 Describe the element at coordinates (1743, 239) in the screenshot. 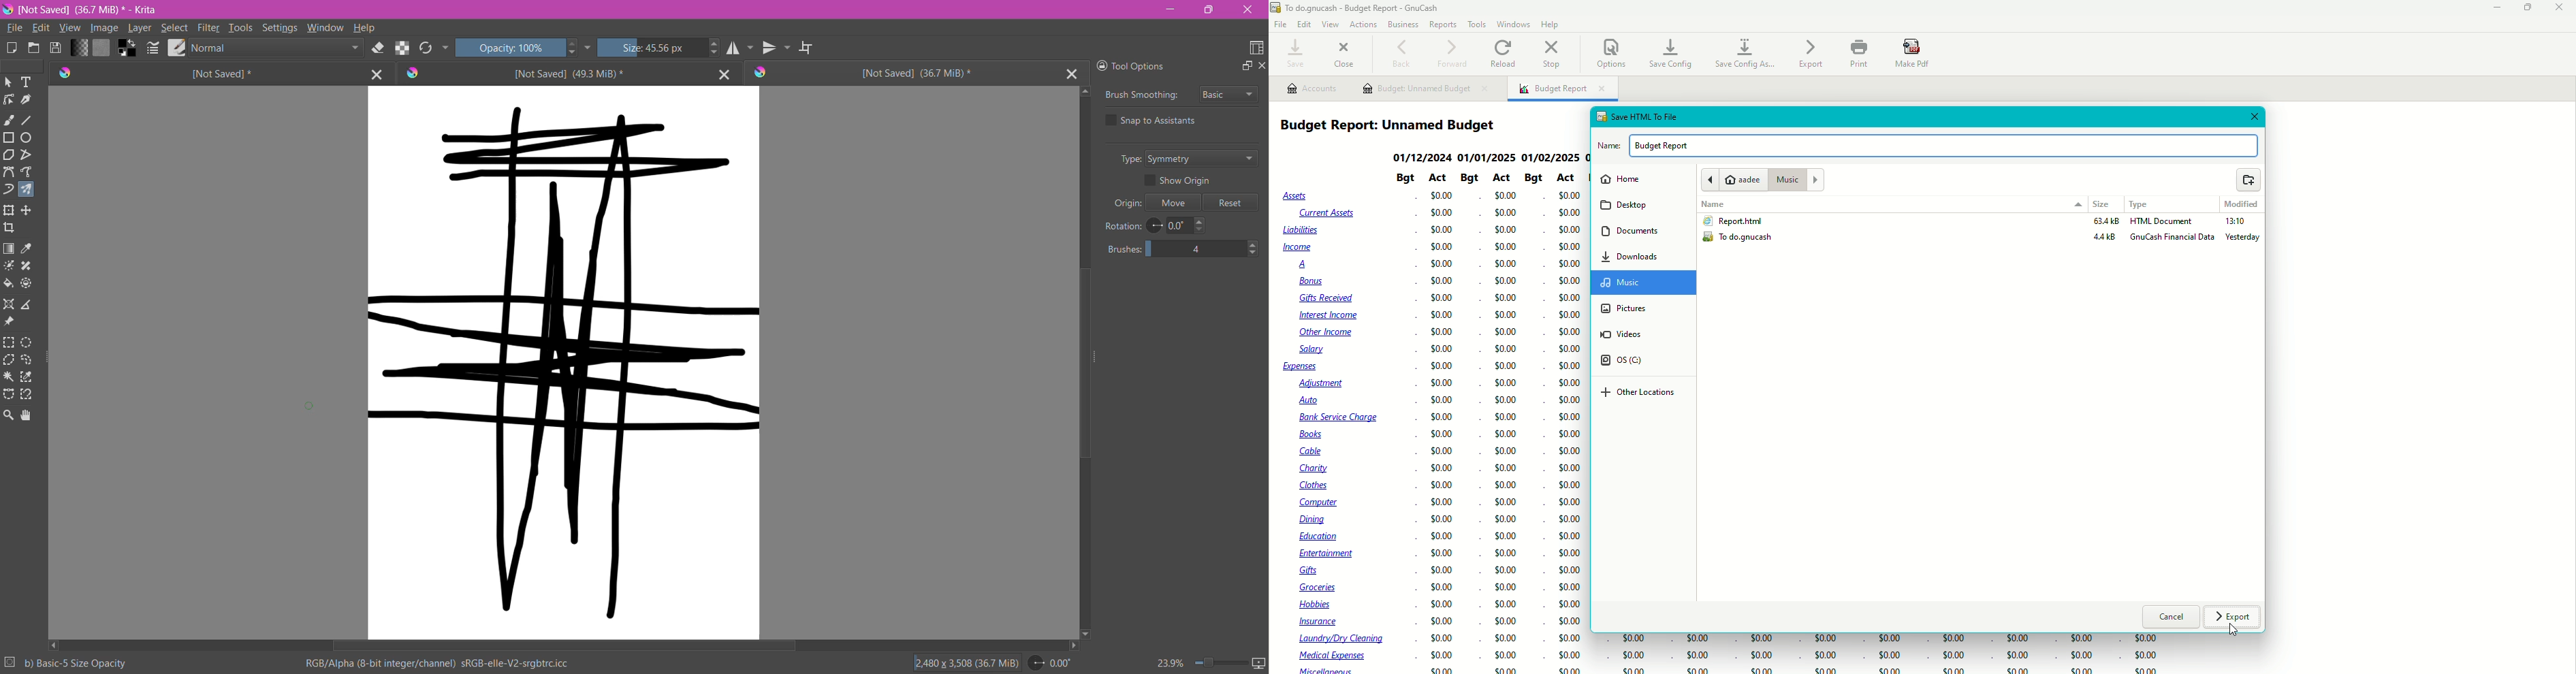

I see `To do` at that location.